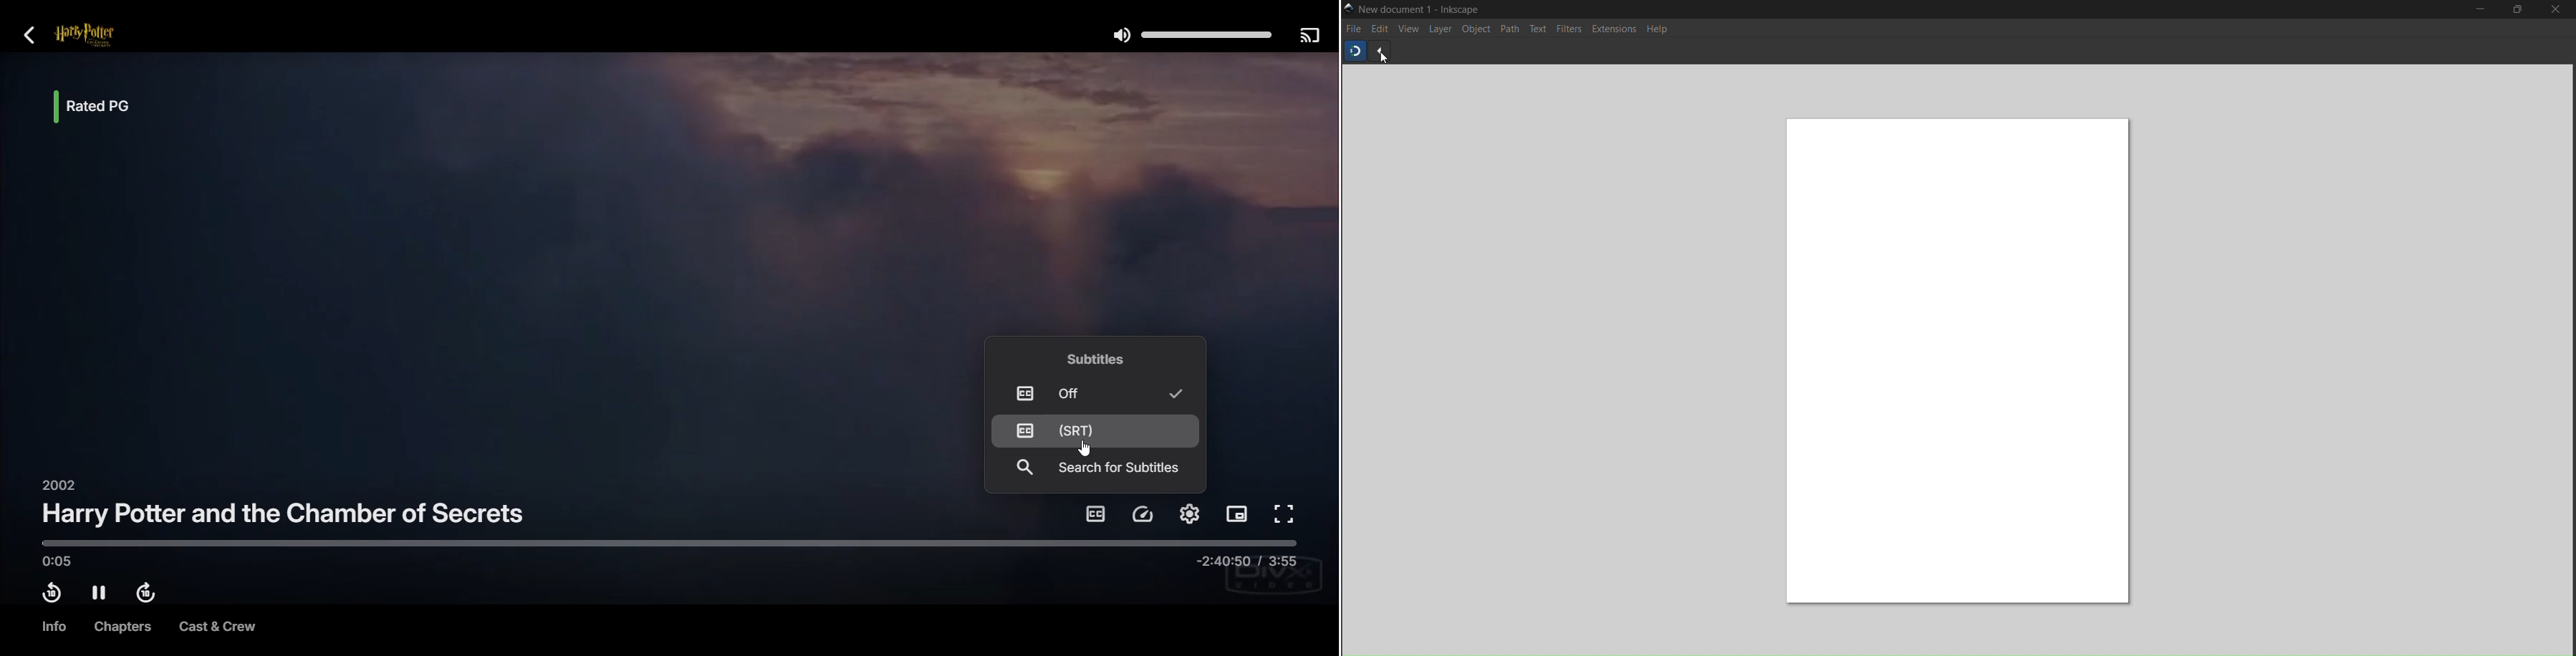 Image resolution: width=2576 pixels, height=672 pixels. What do you see at coordinates (1539, 30) in the screenshot?
I see `Text` at bounding box center [1539, 30].